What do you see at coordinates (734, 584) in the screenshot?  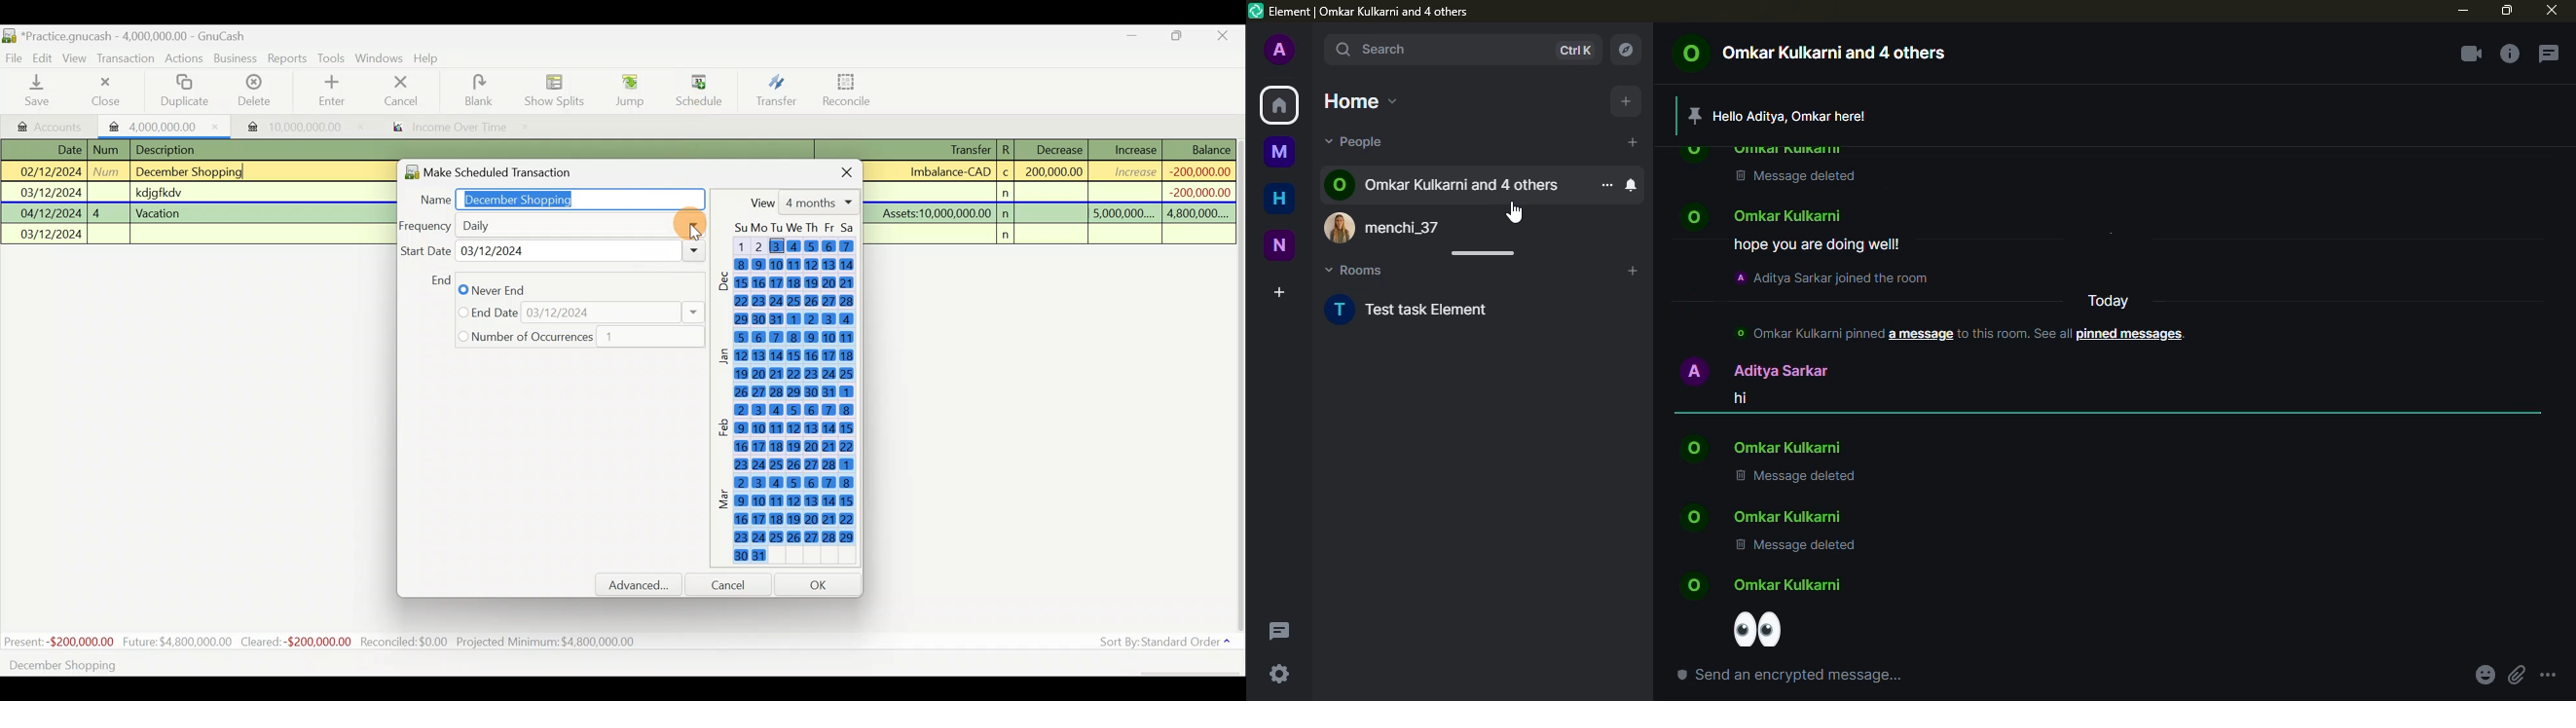 I see `Cancel` at bounding box center [734, 584].